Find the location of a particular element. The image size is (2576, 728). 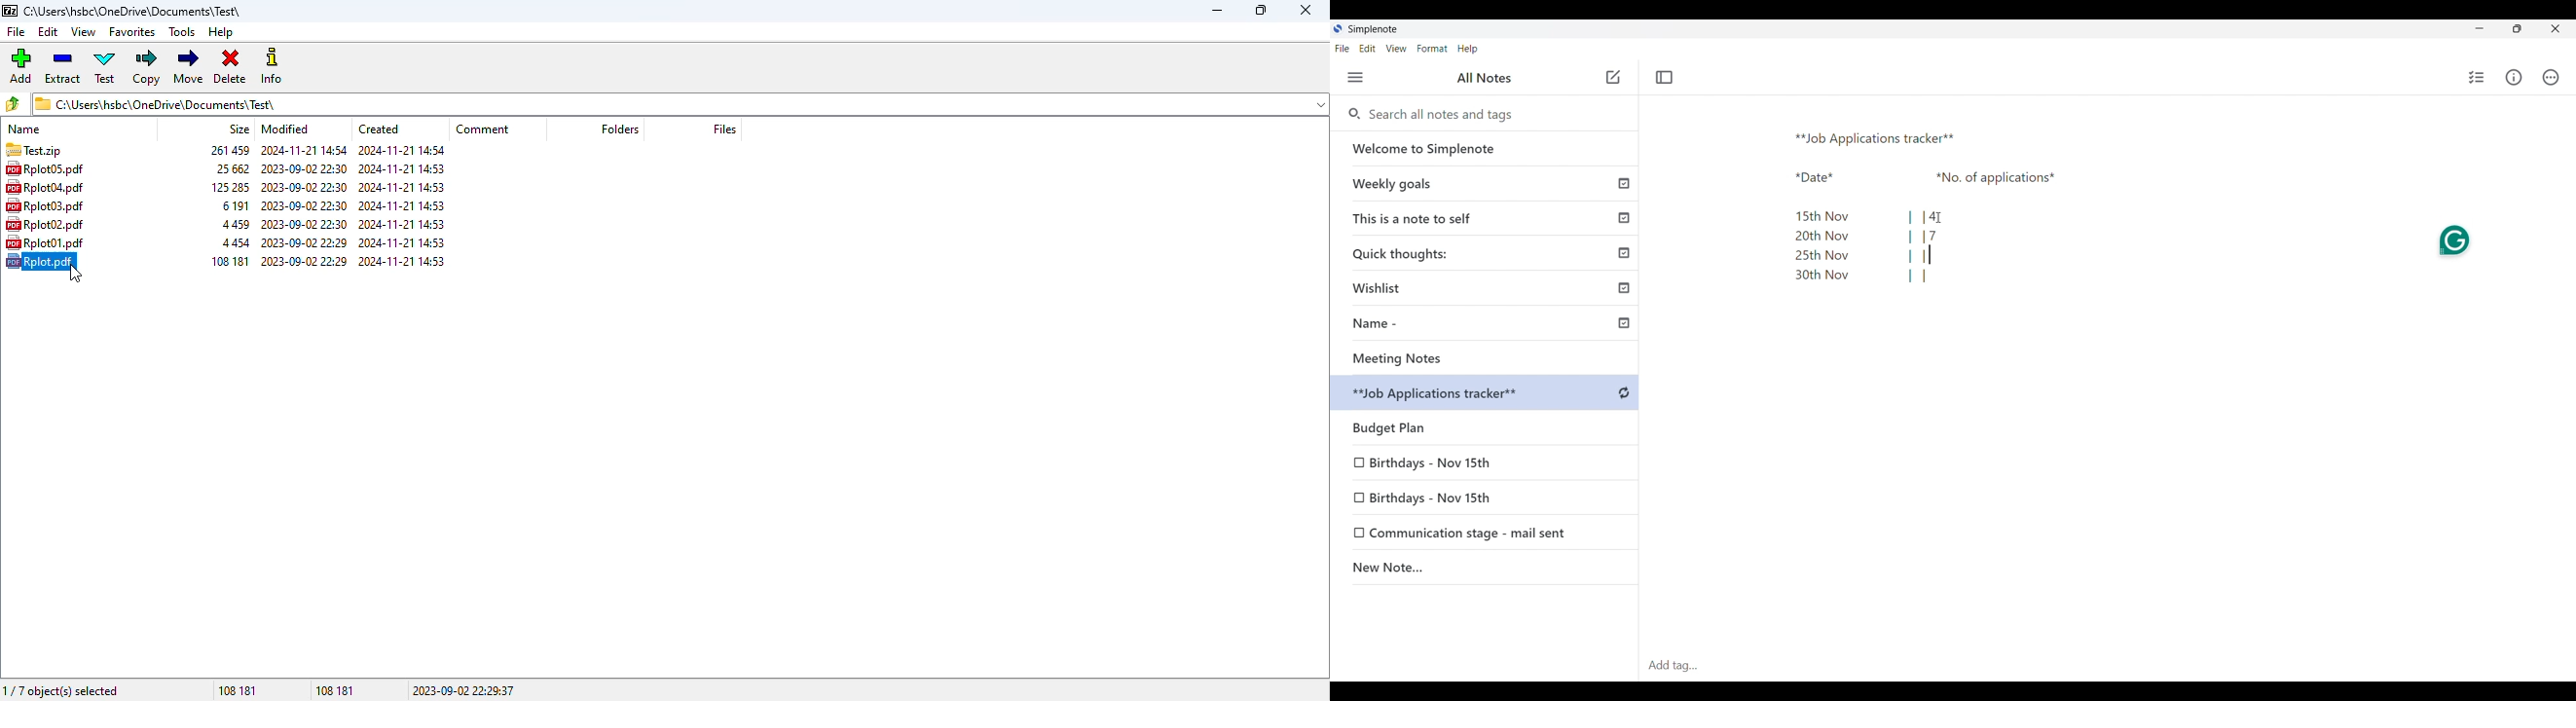

This is a note to self is located at coordinates (1486, 217).